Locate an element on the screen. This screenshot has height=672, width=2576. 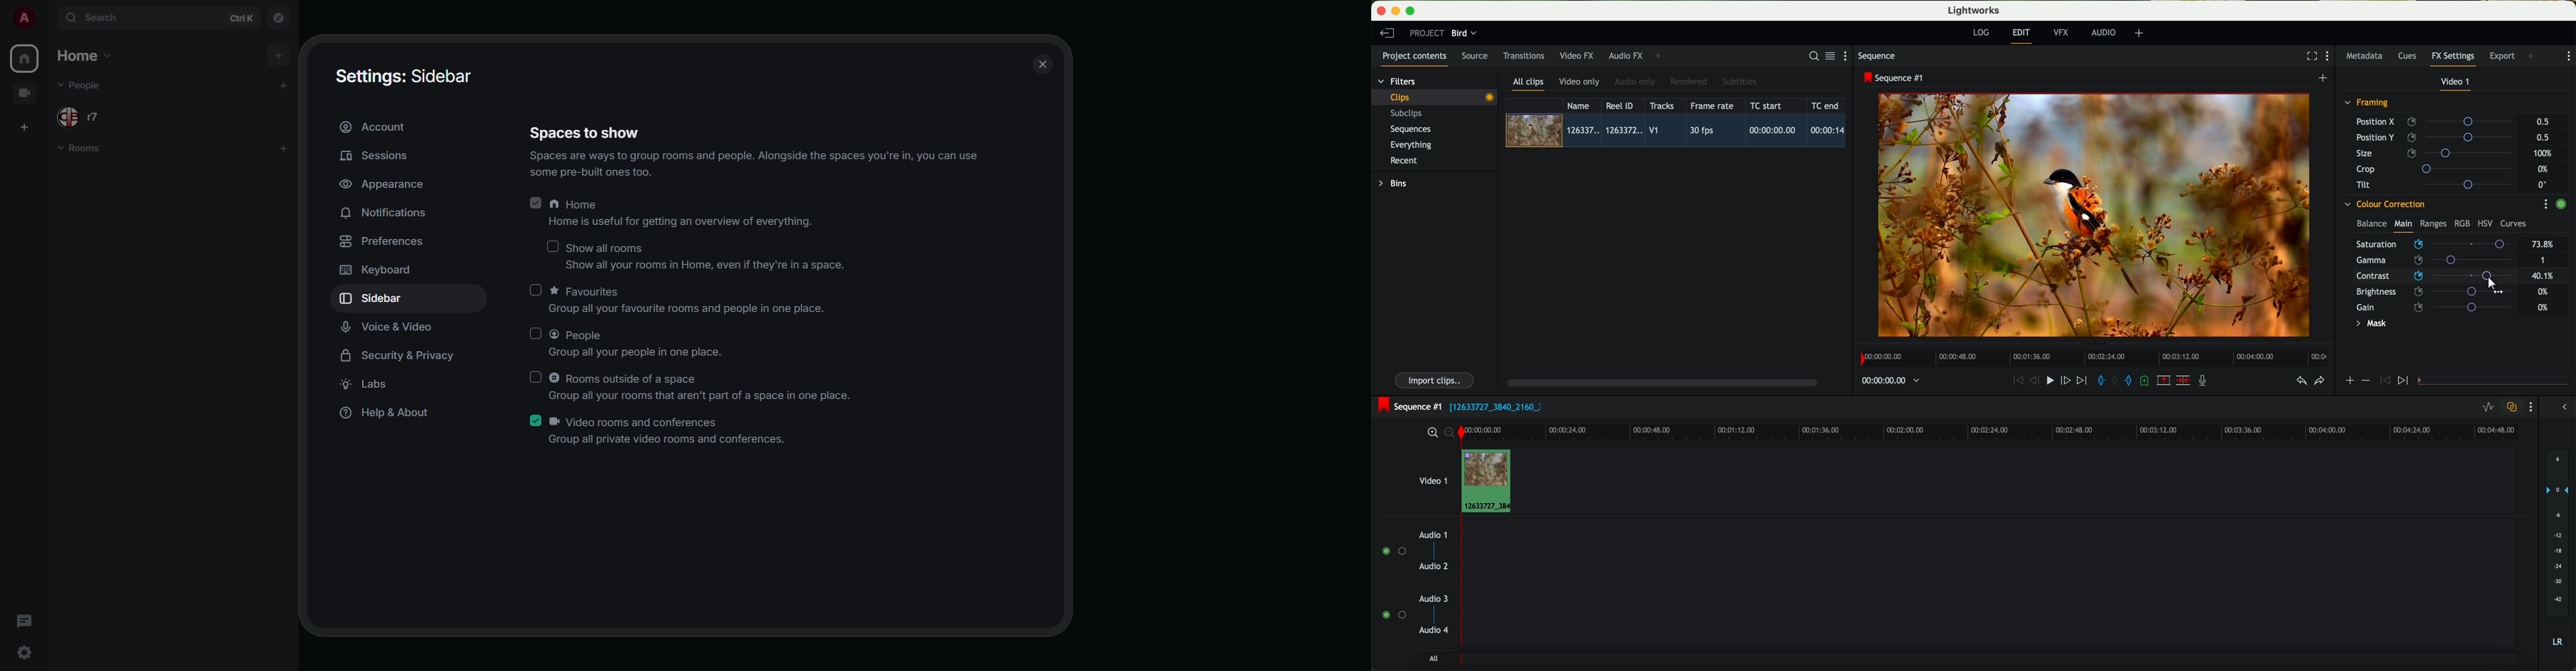
0.5 is located at coordinates (2543, 122).